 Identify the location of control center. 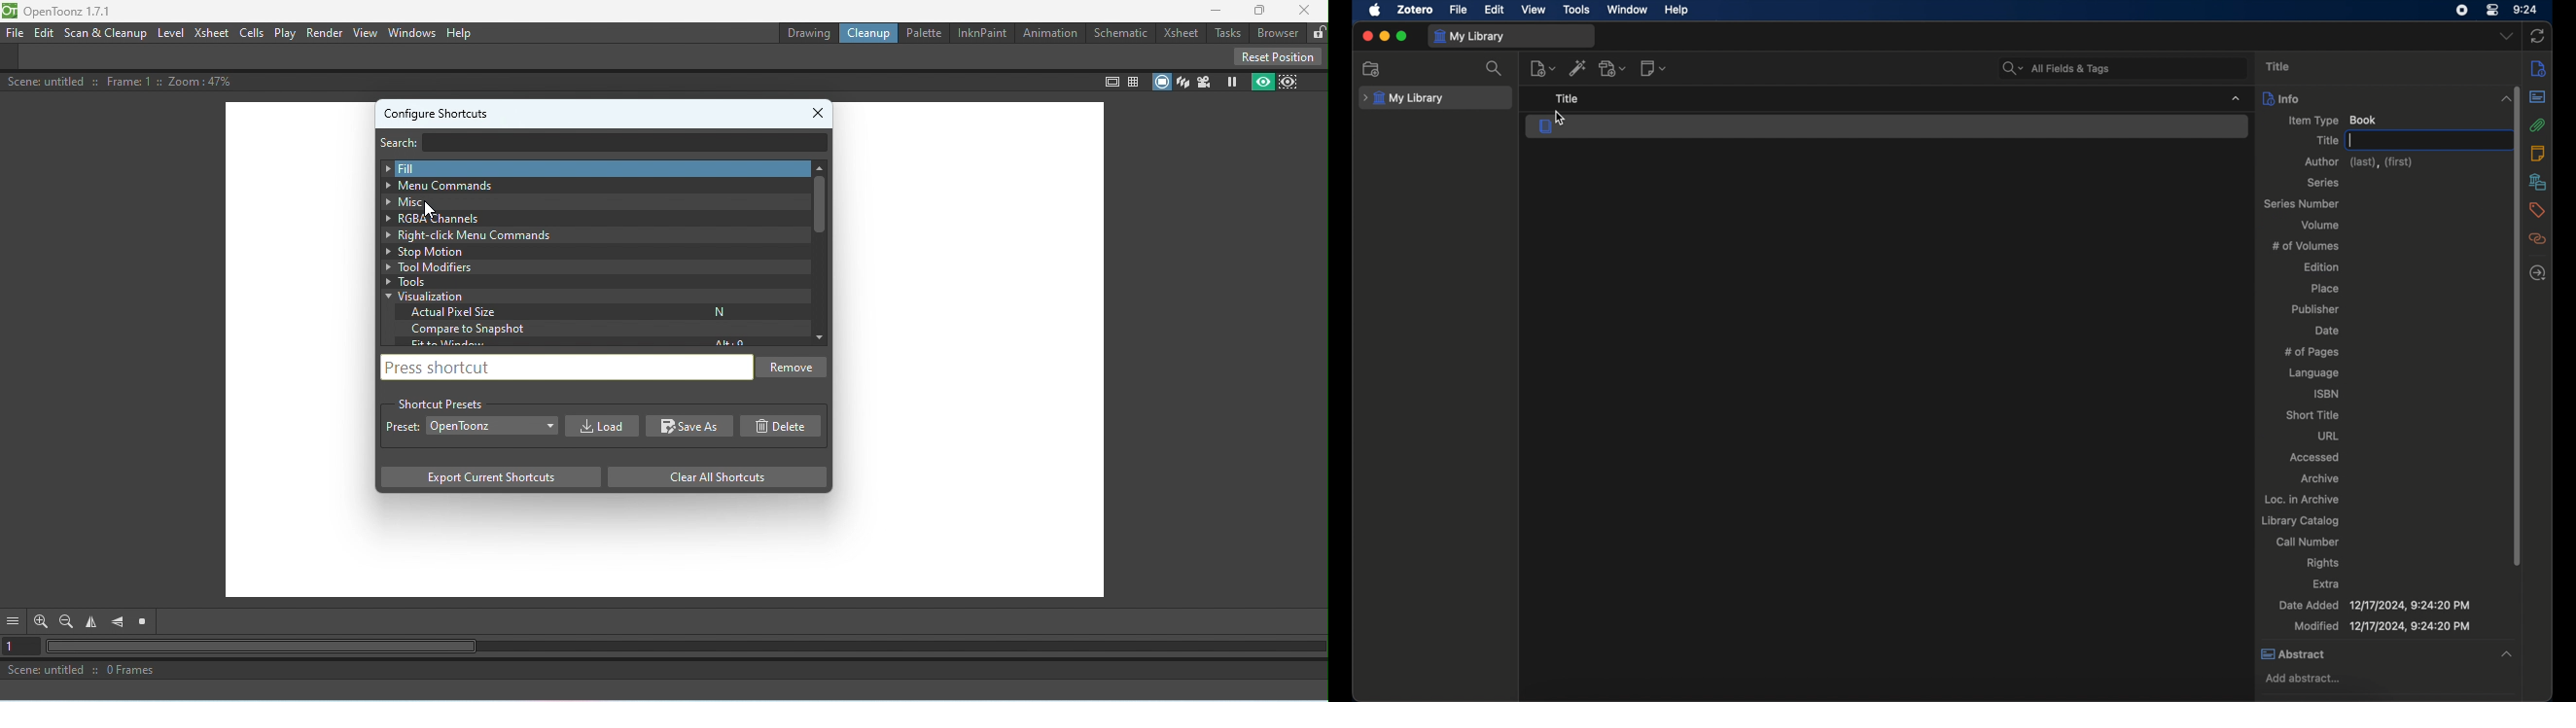
(2493, 10).